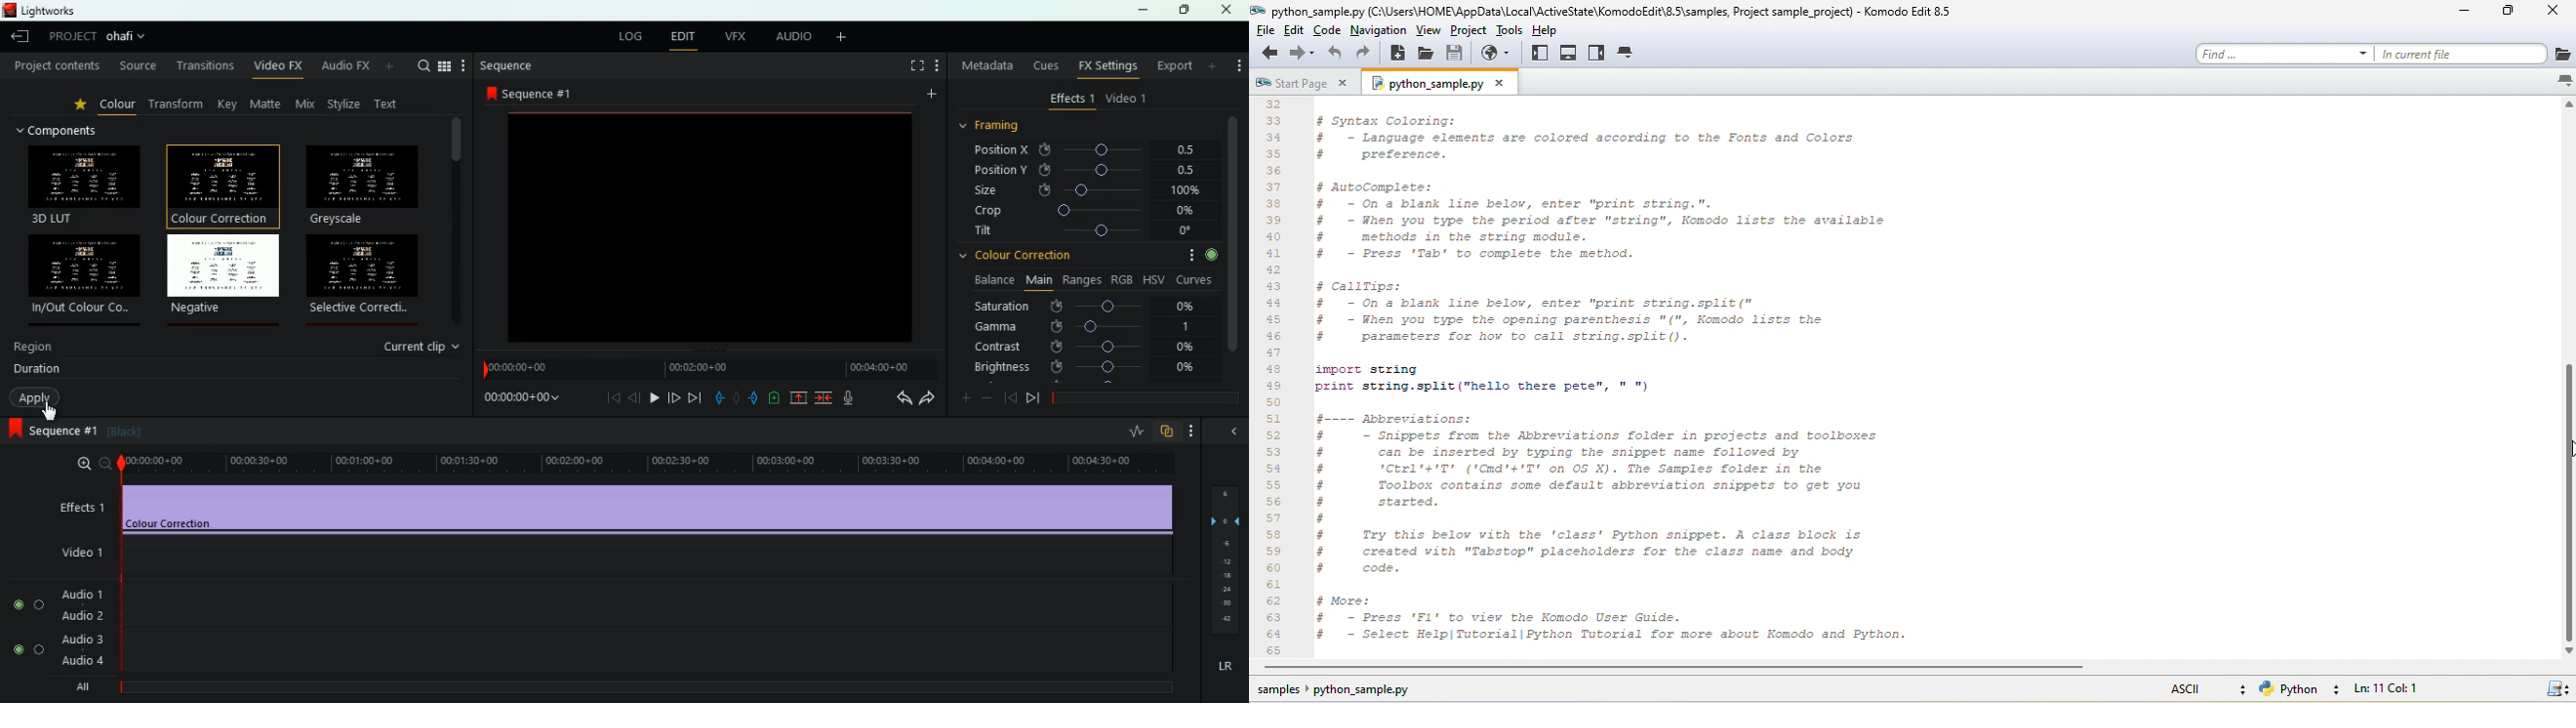 This screenshot has height=728, width=2576. What do you see at coordinates (56, 66) in the screenshot?
I see `project contents` at bounding box center [56, 66].